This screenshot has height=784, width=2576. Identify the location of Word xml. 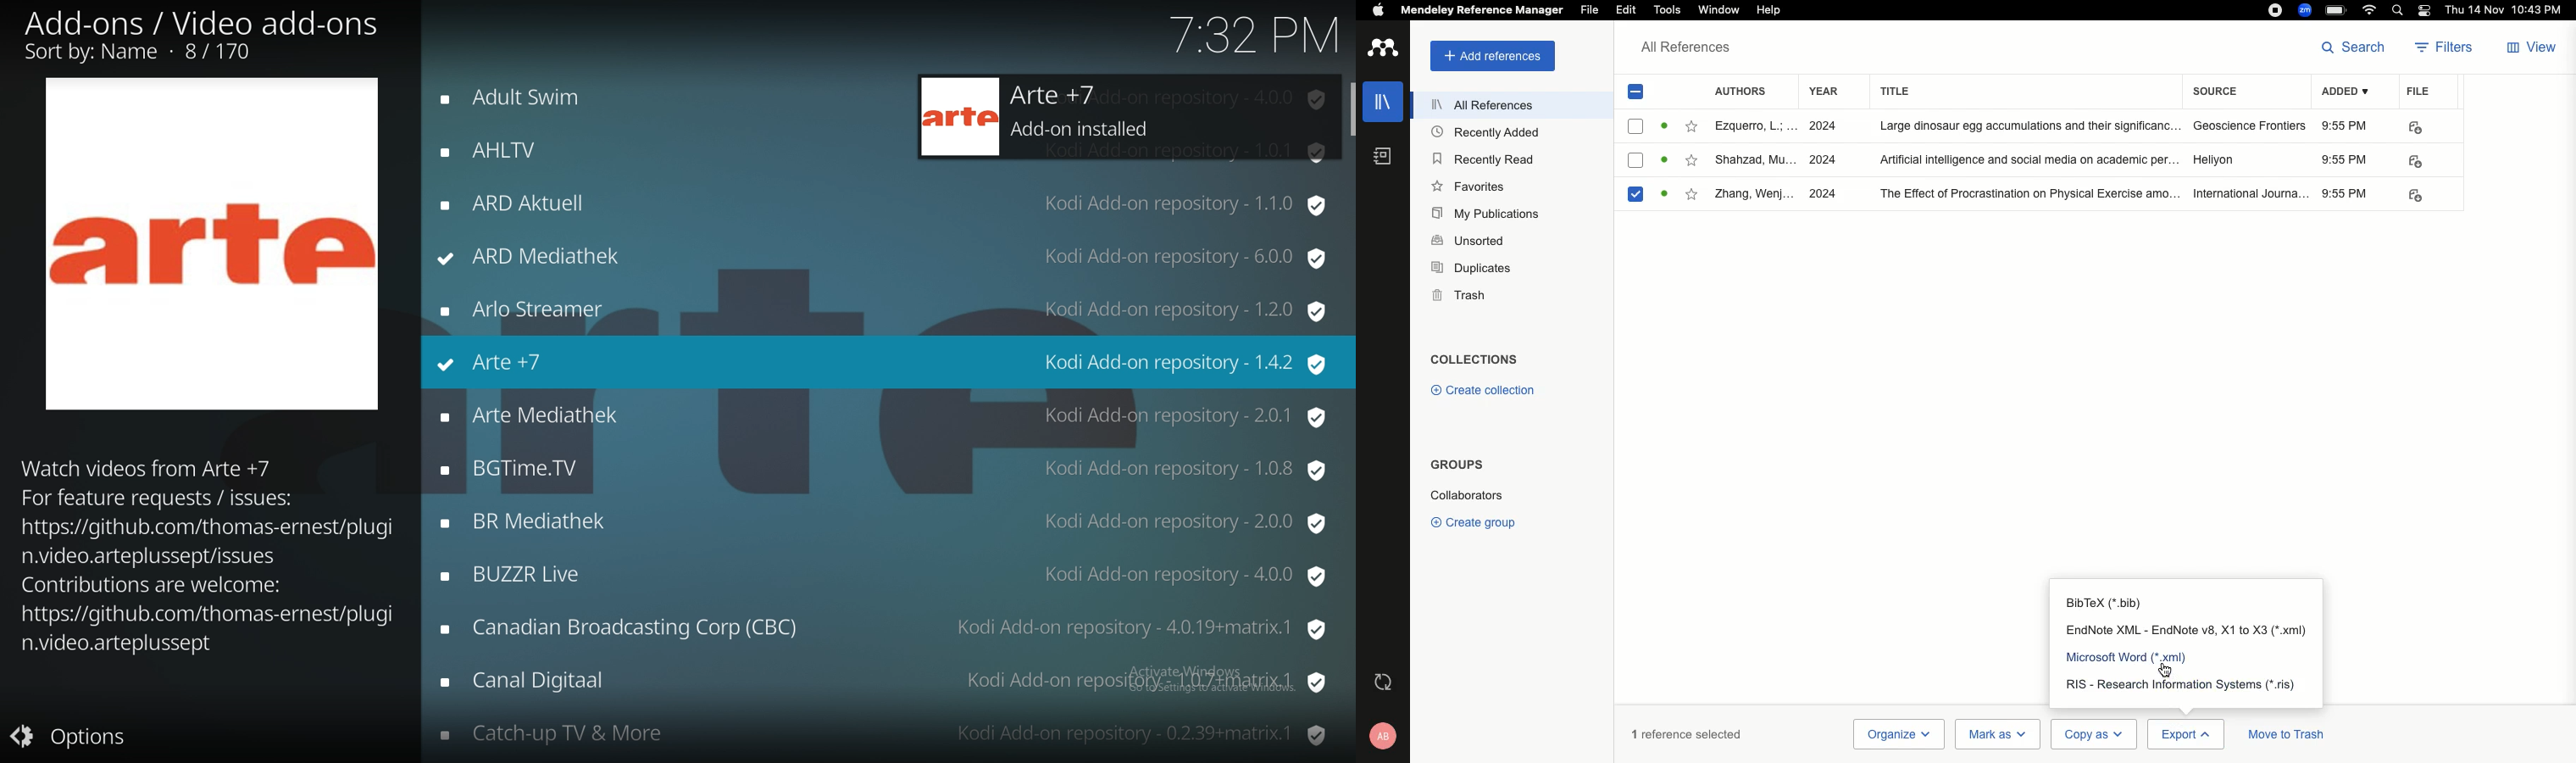
(2139, 656).